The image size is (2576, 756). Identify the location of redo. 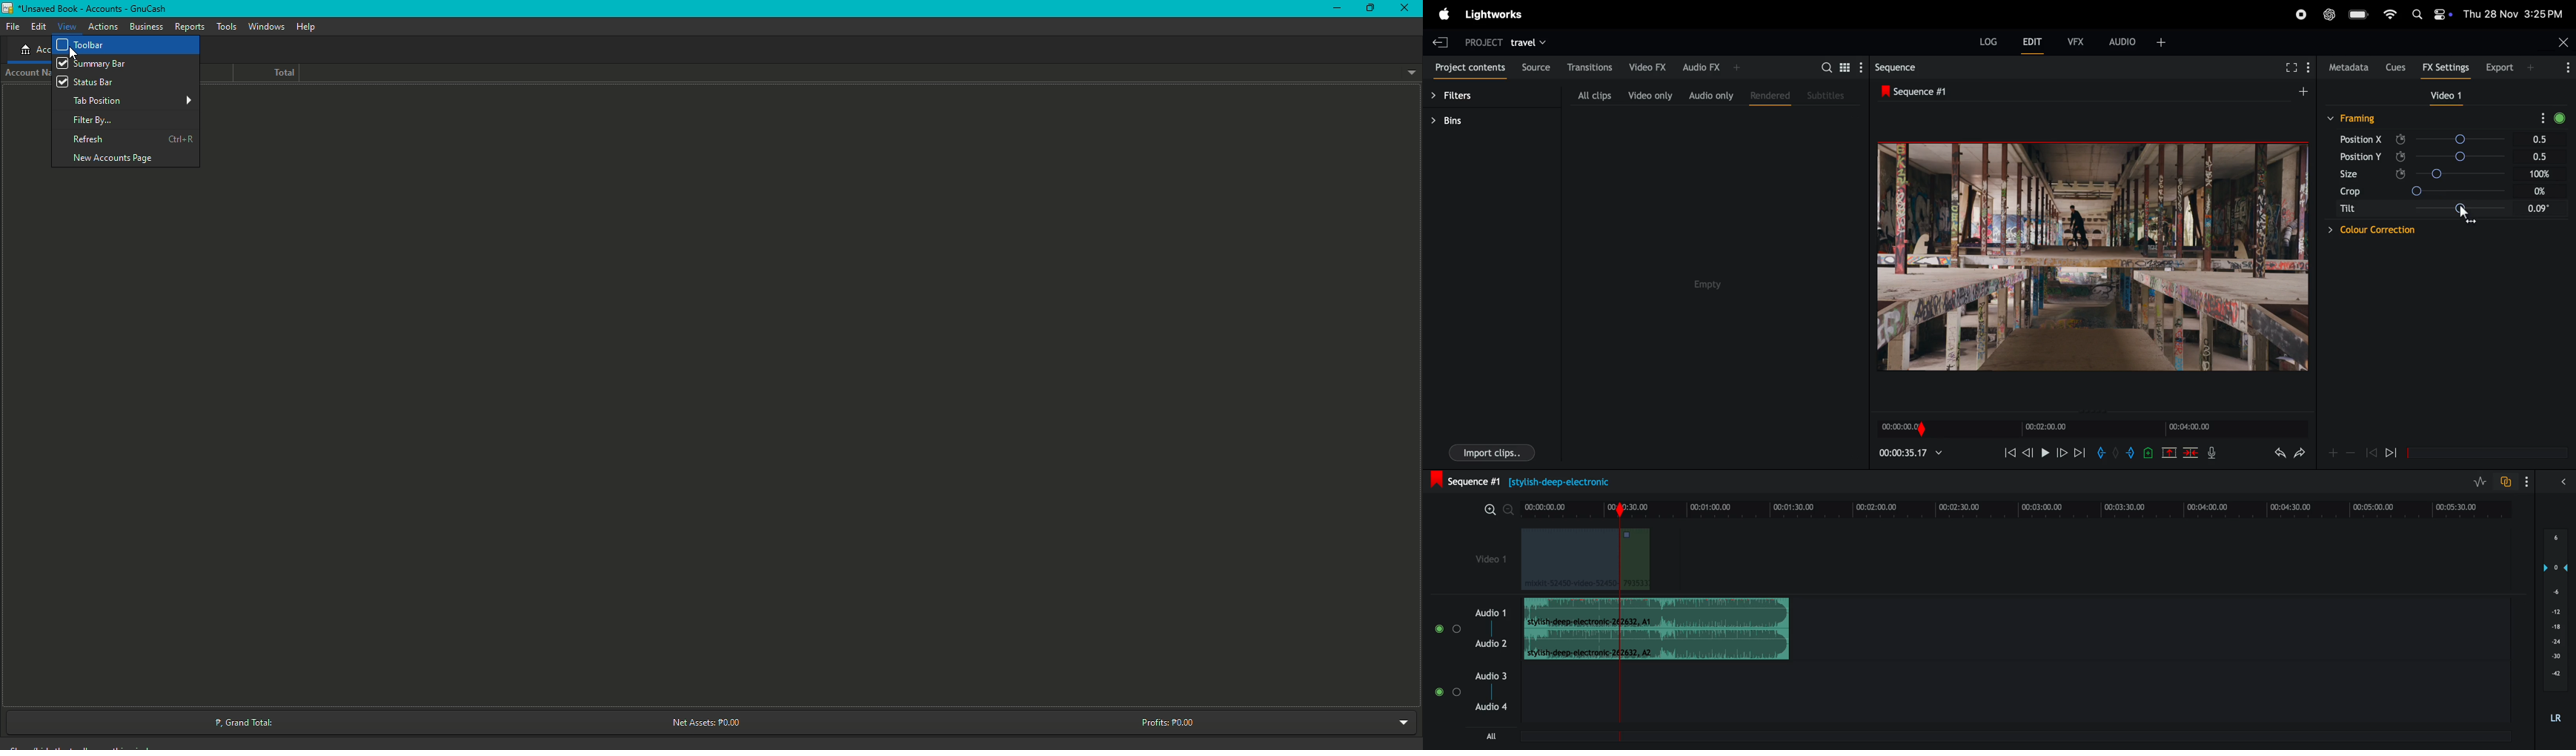
(2302, 453).